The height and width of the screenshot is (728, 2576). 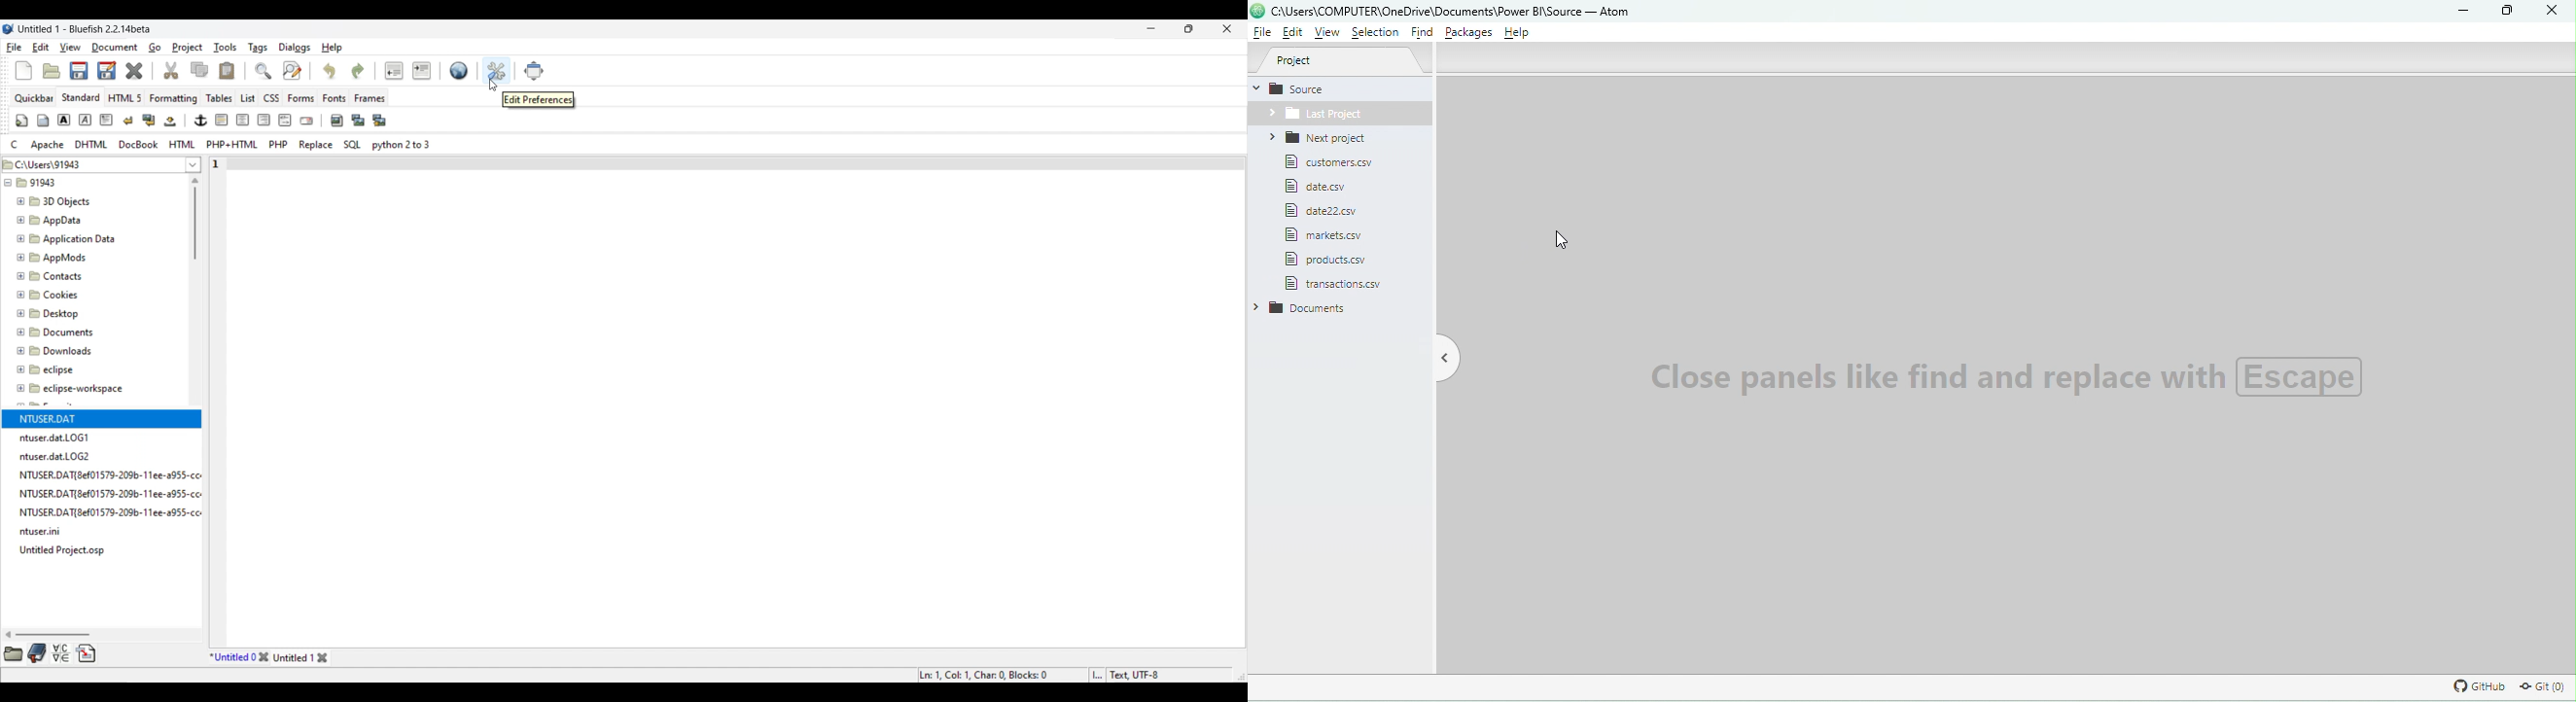 What do you see at coordinates (221, 144) in the screenshot?
I see `Code language options` at bounding box center [221, 144].